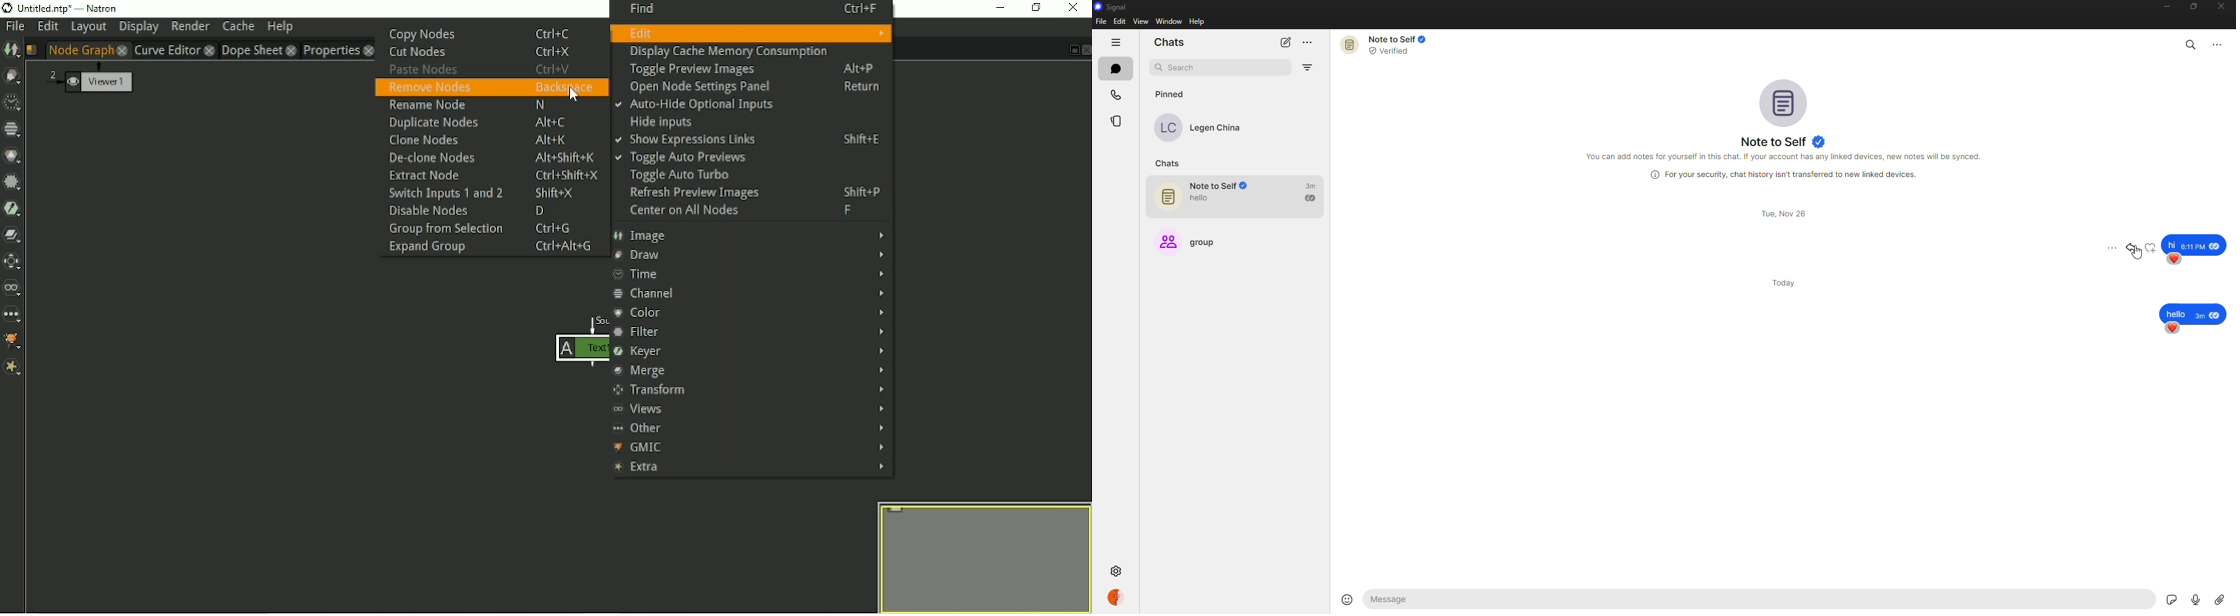 The height and width of the screenshot is (616, 2240). I want to click on chats, so click(1171, 42).